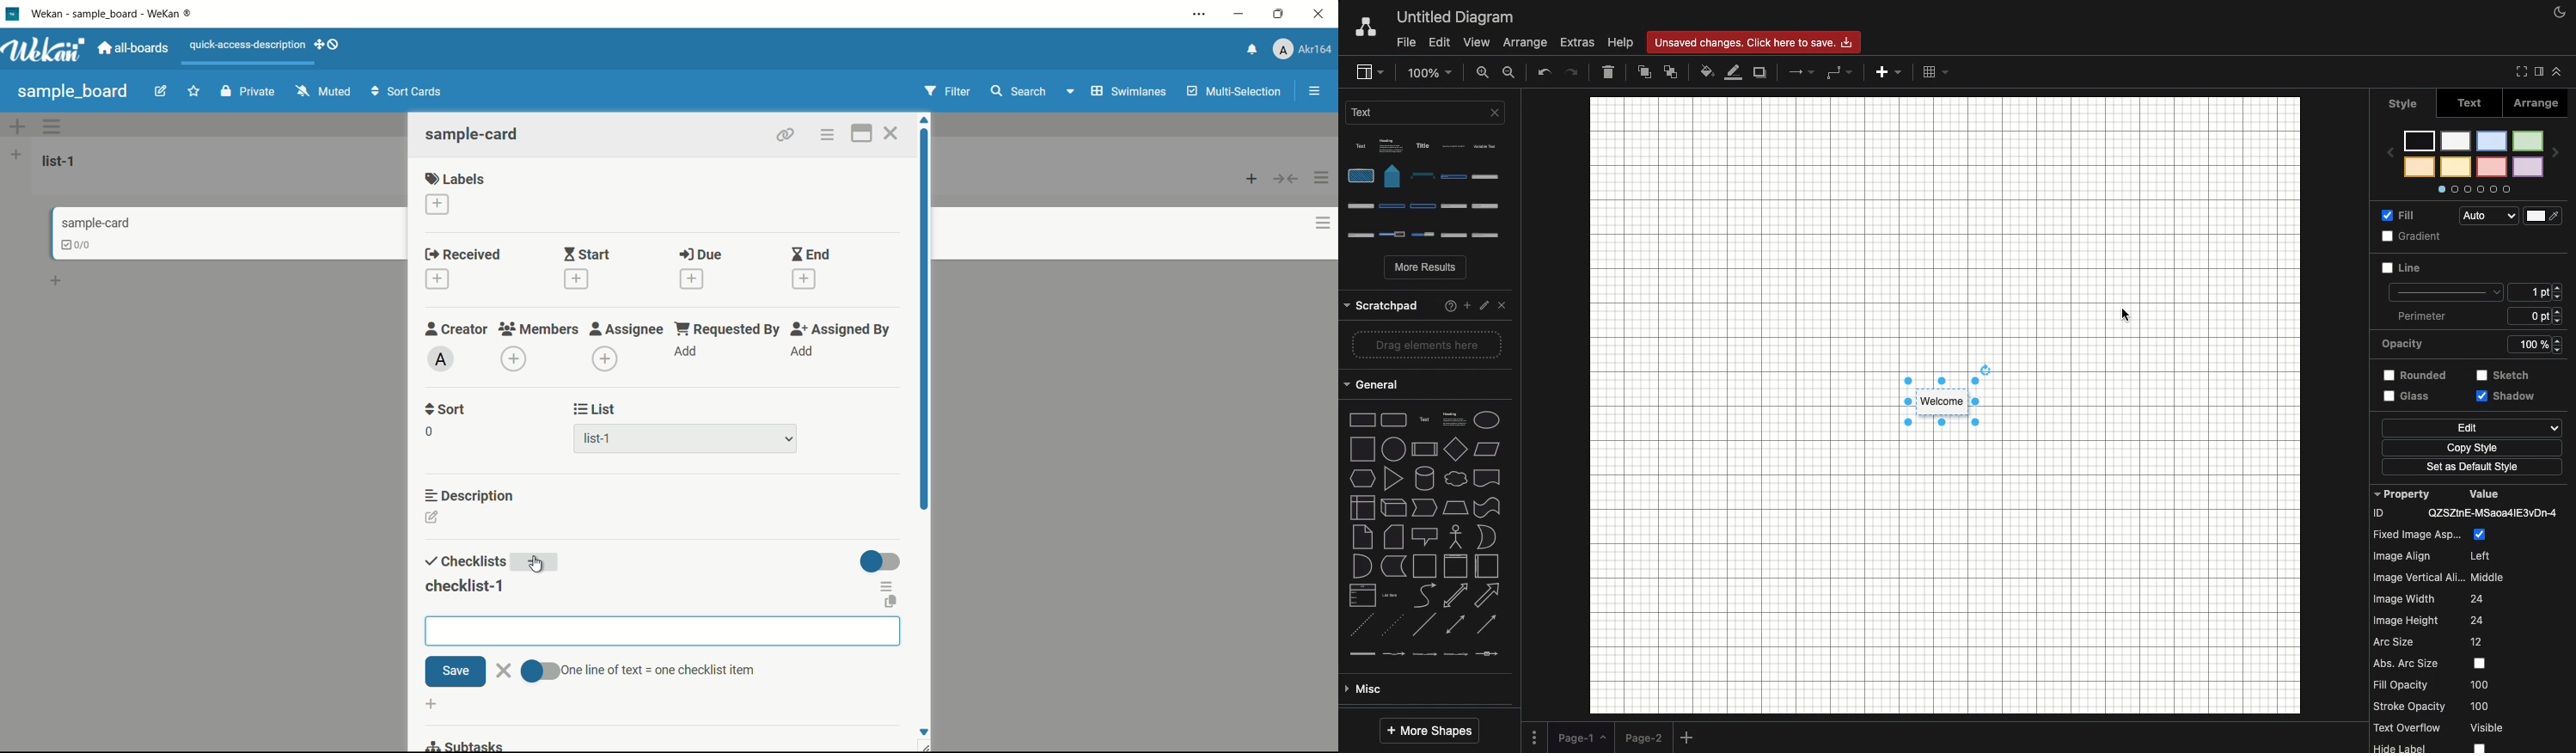 The image size is (2576, 756). I want to click on Canvas, so click(1945, 406).